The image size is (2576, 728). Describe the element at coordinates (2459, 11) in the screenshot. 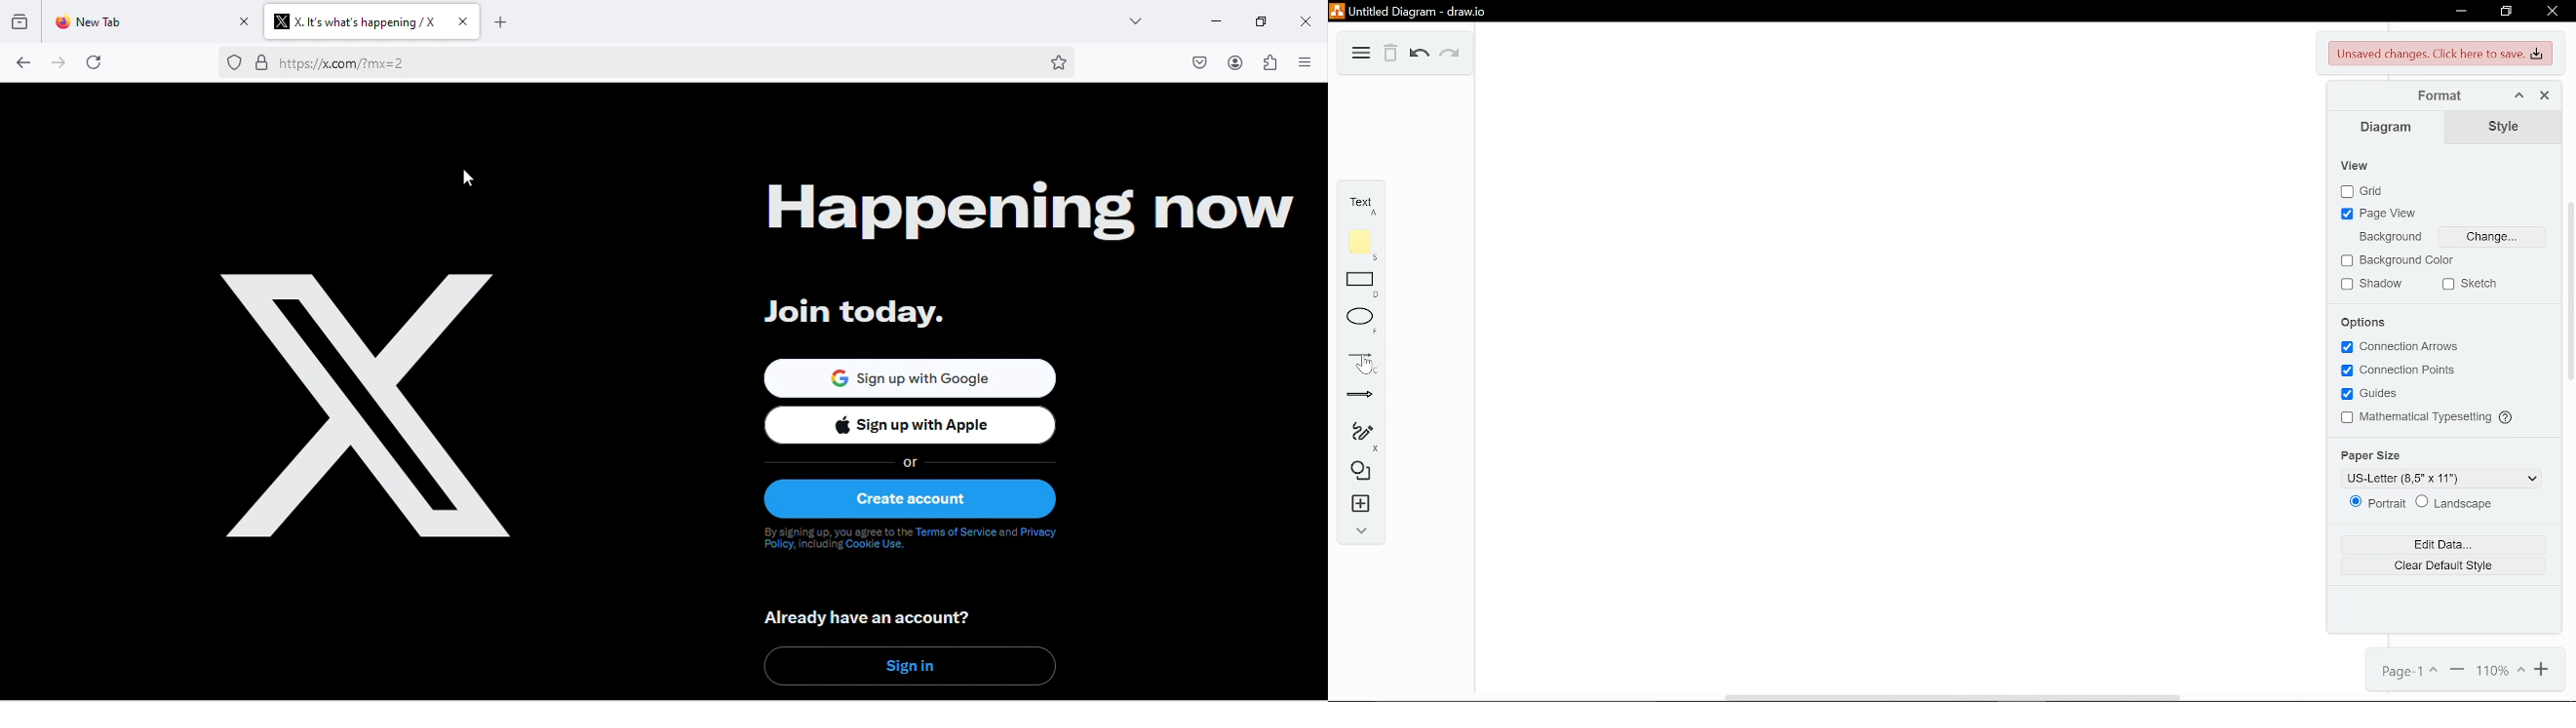

I see `Minimize` at that location.